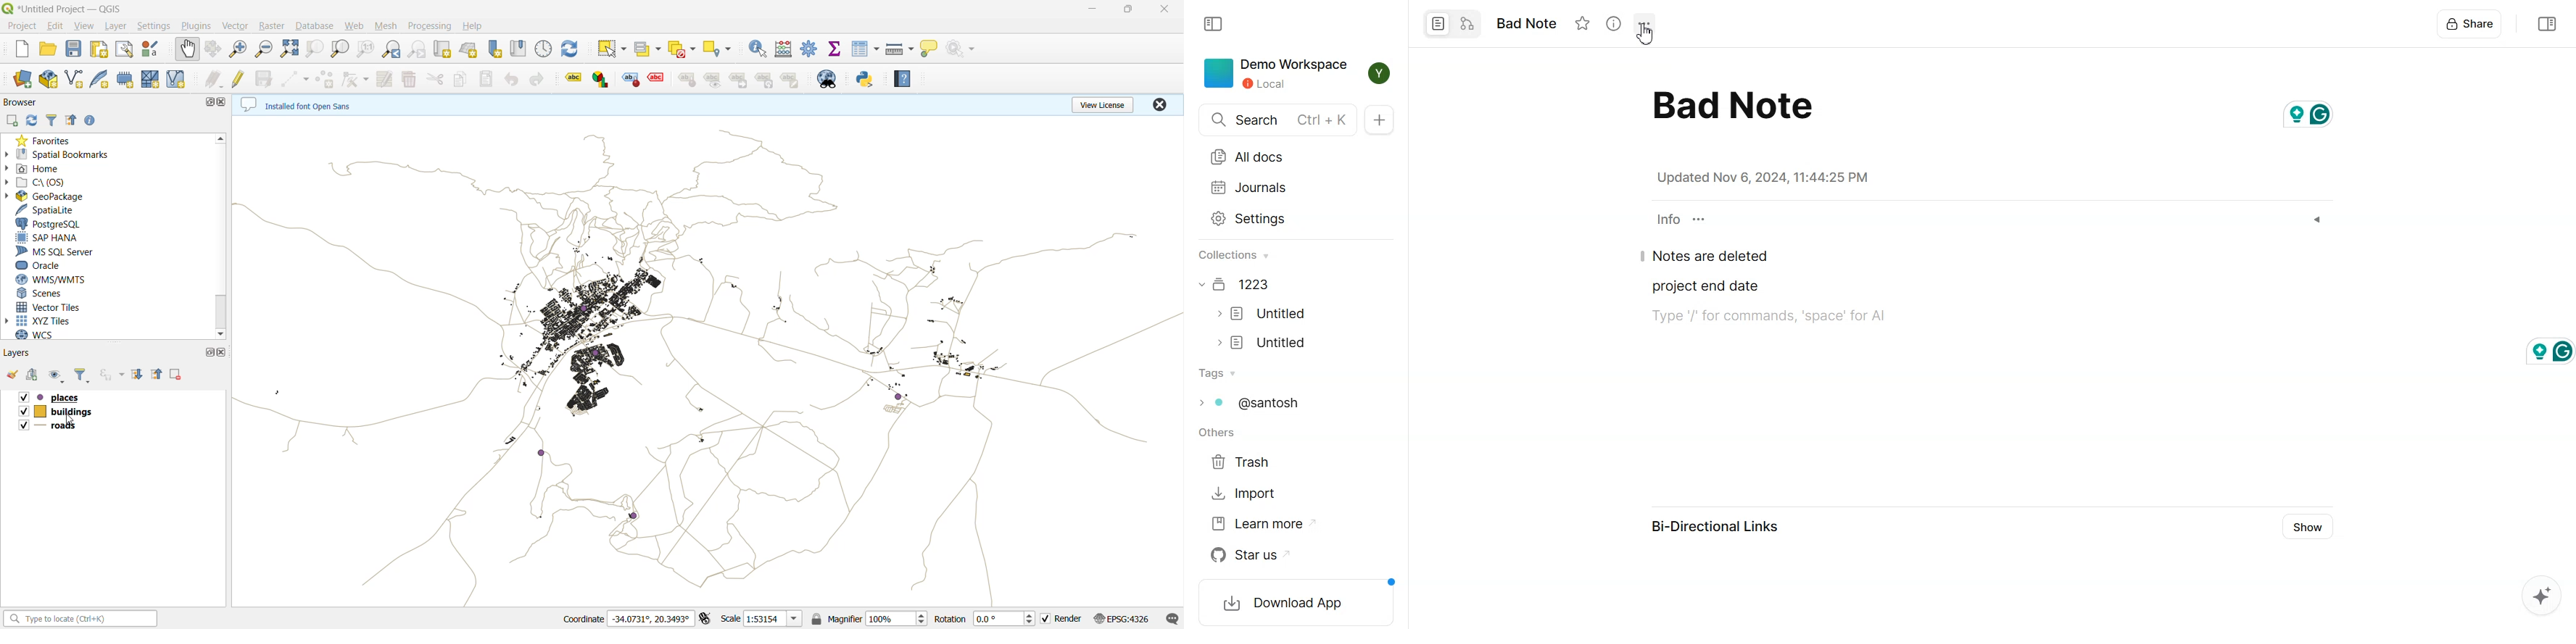 Image resolution: width=2576 pixels, height=644 pixels. I want to click on database, so click(317, 27).